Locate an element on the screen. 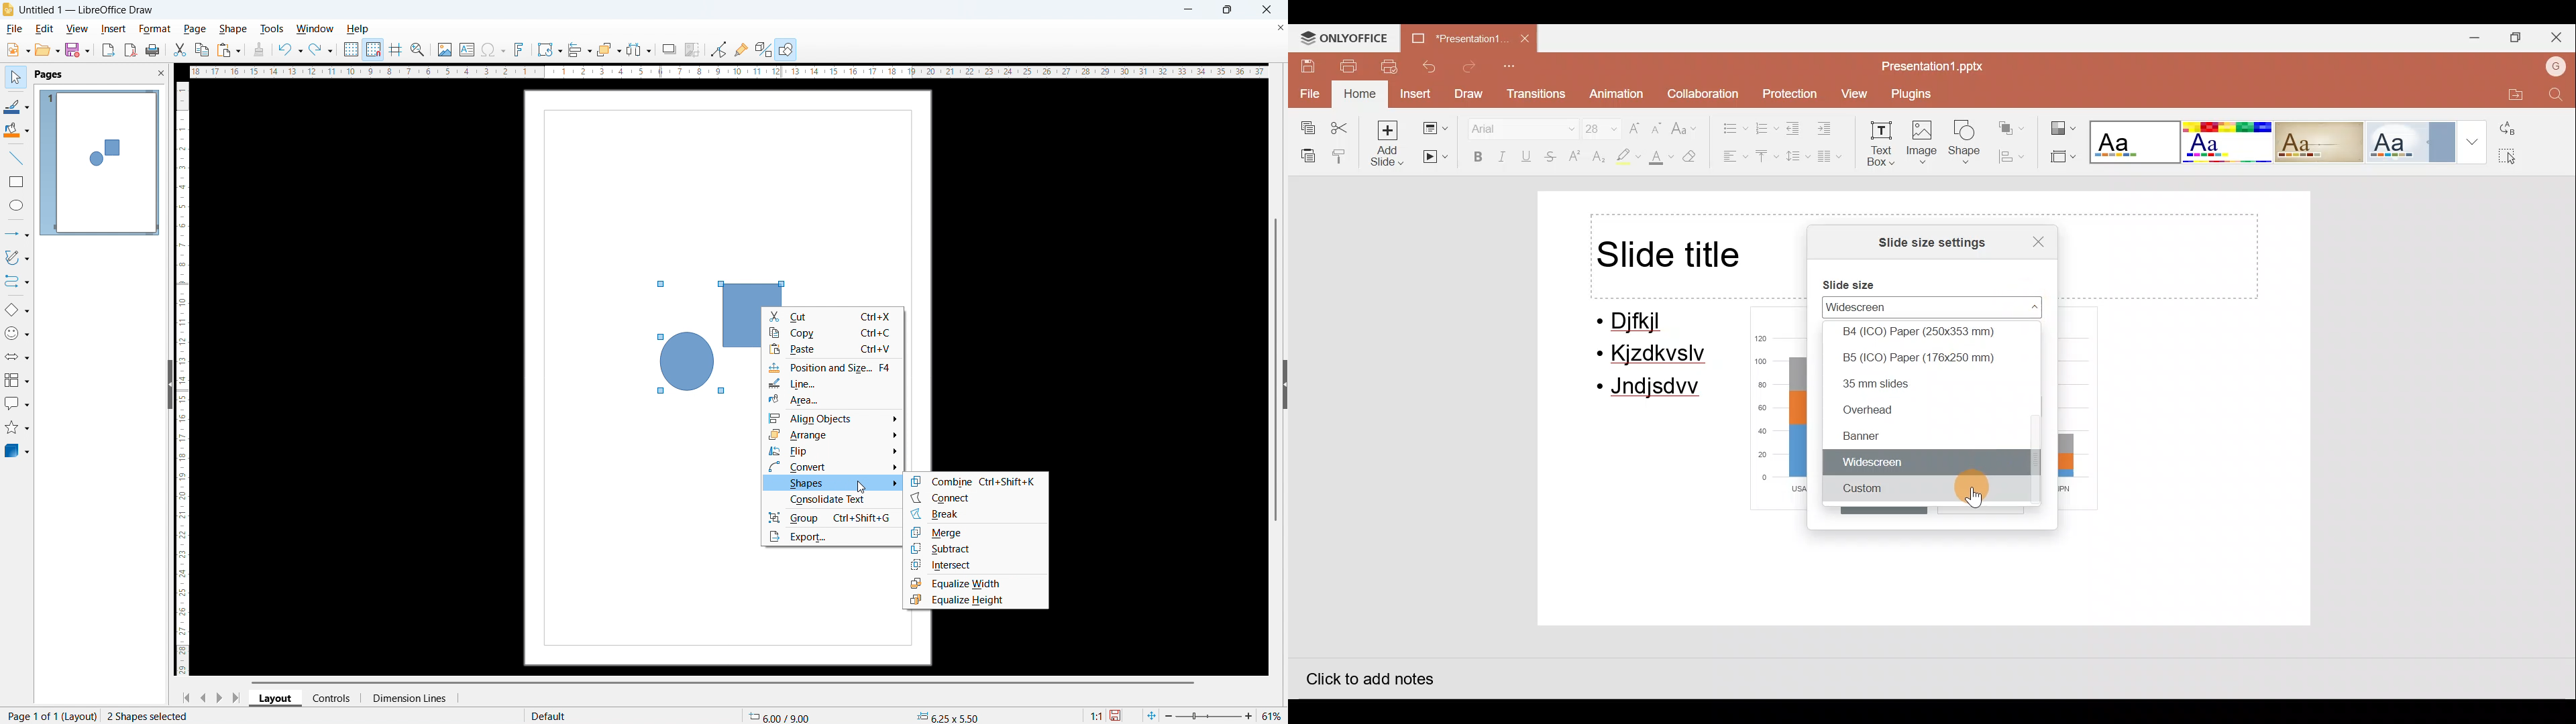 The image size is (2576, 728). Cursor on custom is located at coordinates (1976, 497).